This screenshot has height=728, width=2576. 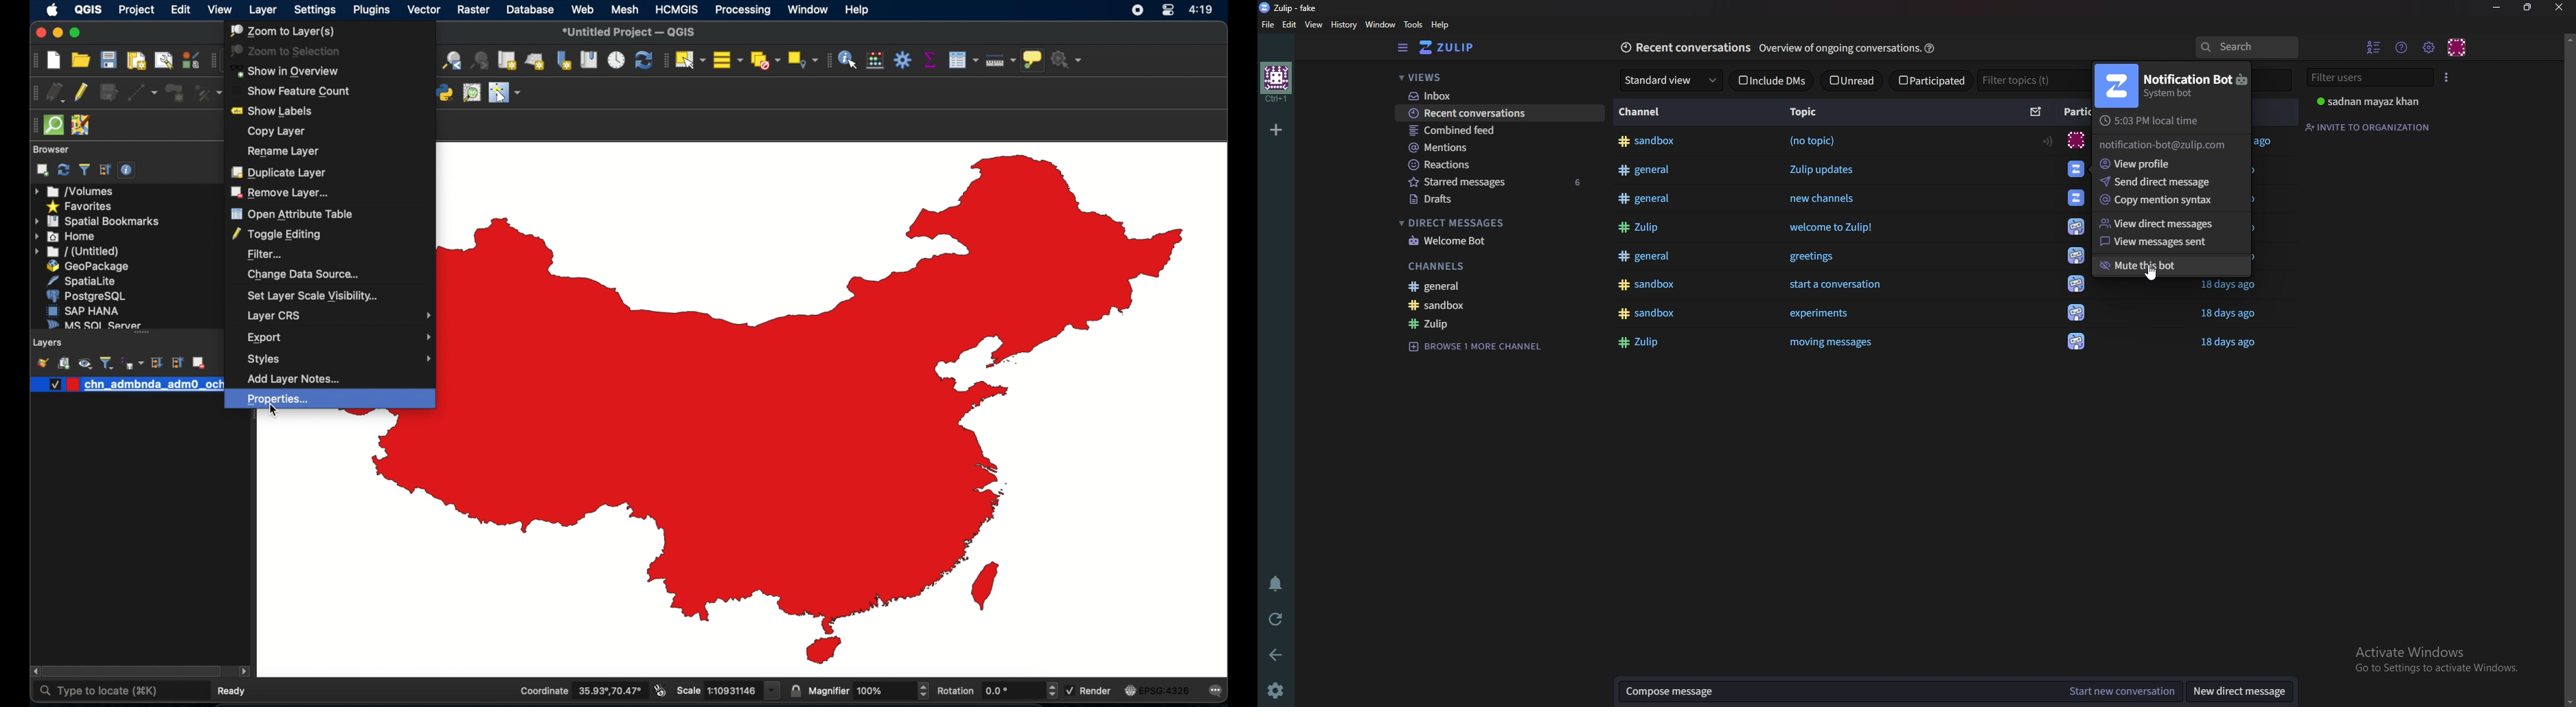 What do you see at coordinates (2236, 691) in the screenshot?
I see `New direct message` at bounding box center [2236, 691].